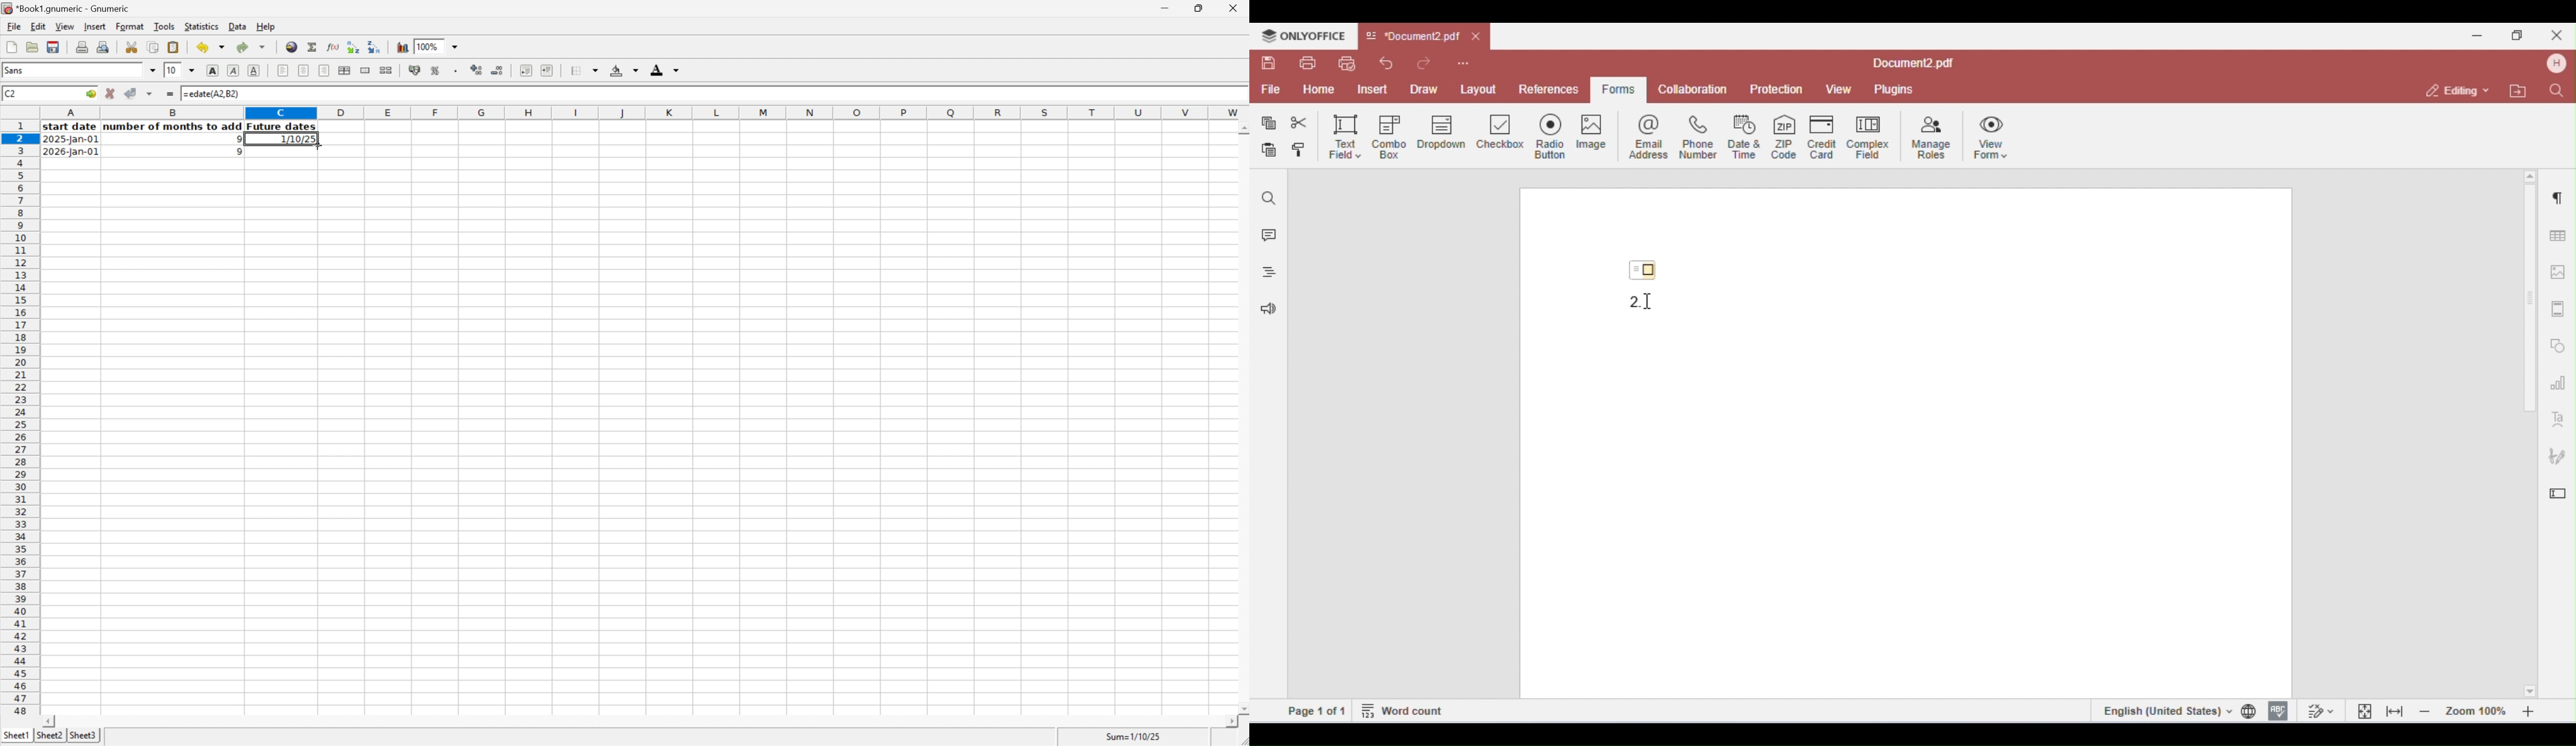 The width and height of the screenshot is (2576, 756). Describe the element at coordinates (95, 26) in the screenshot. I see `Insert` at that location.